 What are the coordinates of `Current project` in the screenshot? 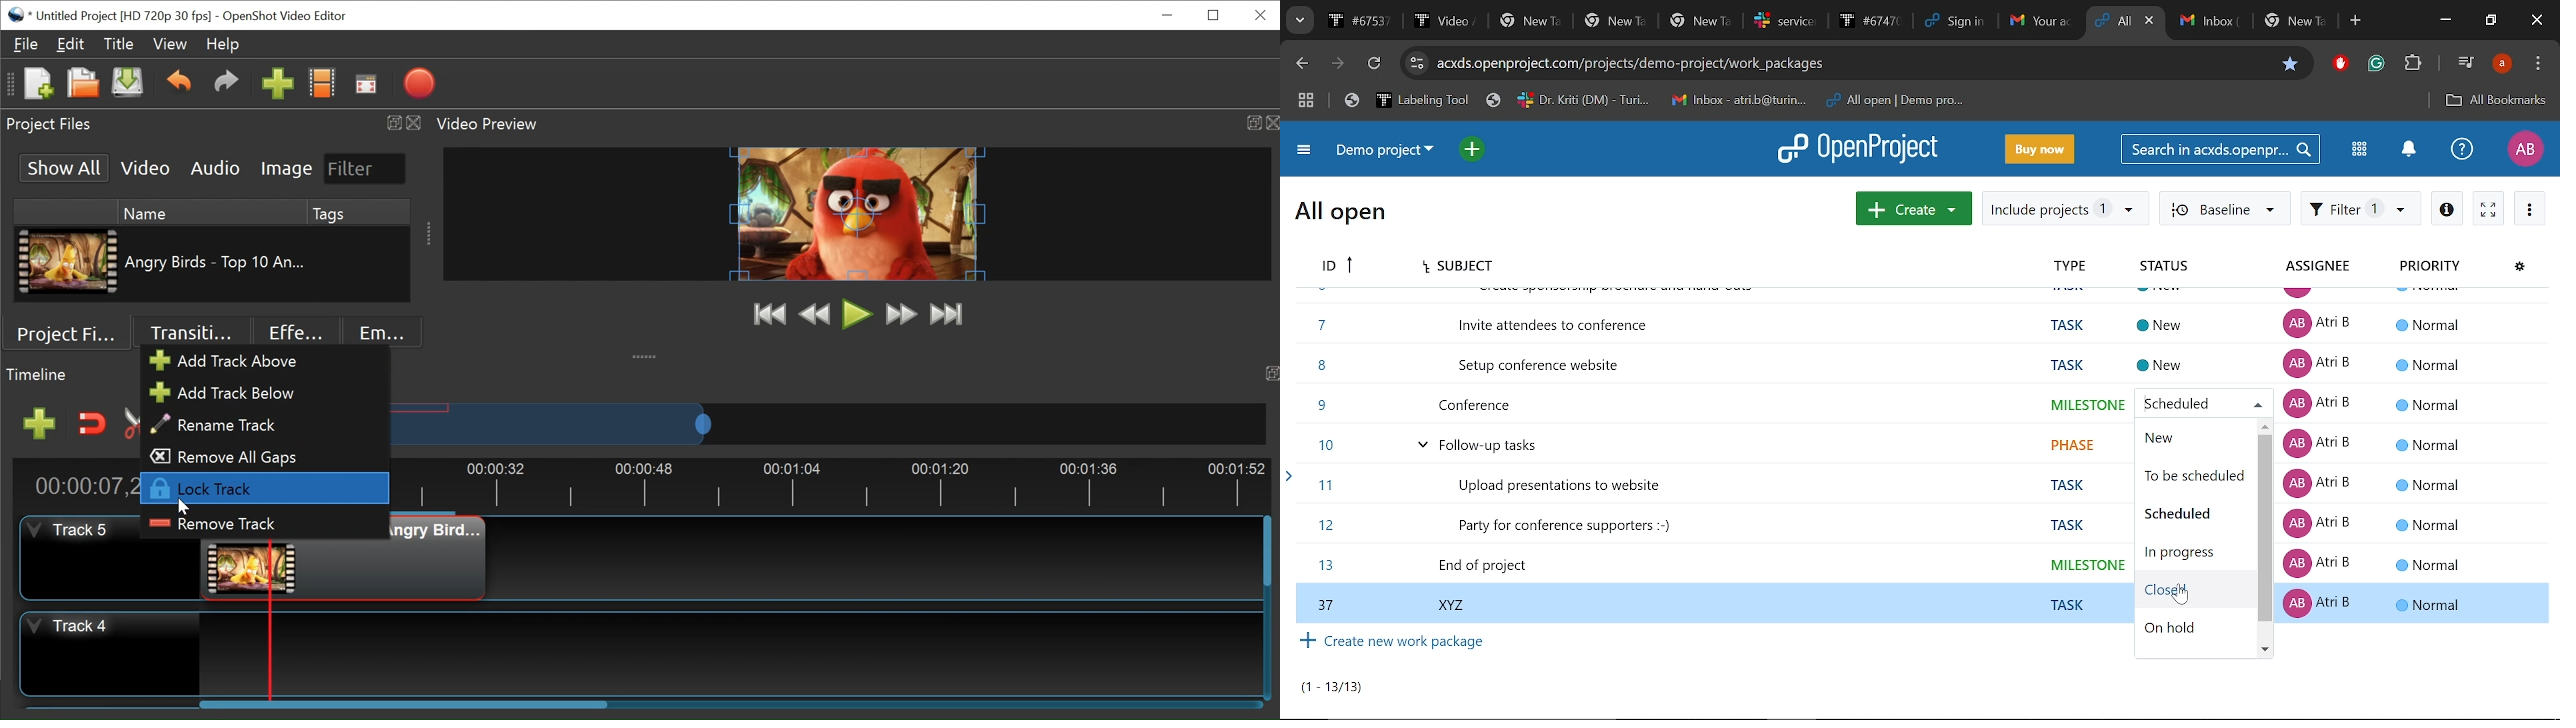 It's located at (1383, 152).